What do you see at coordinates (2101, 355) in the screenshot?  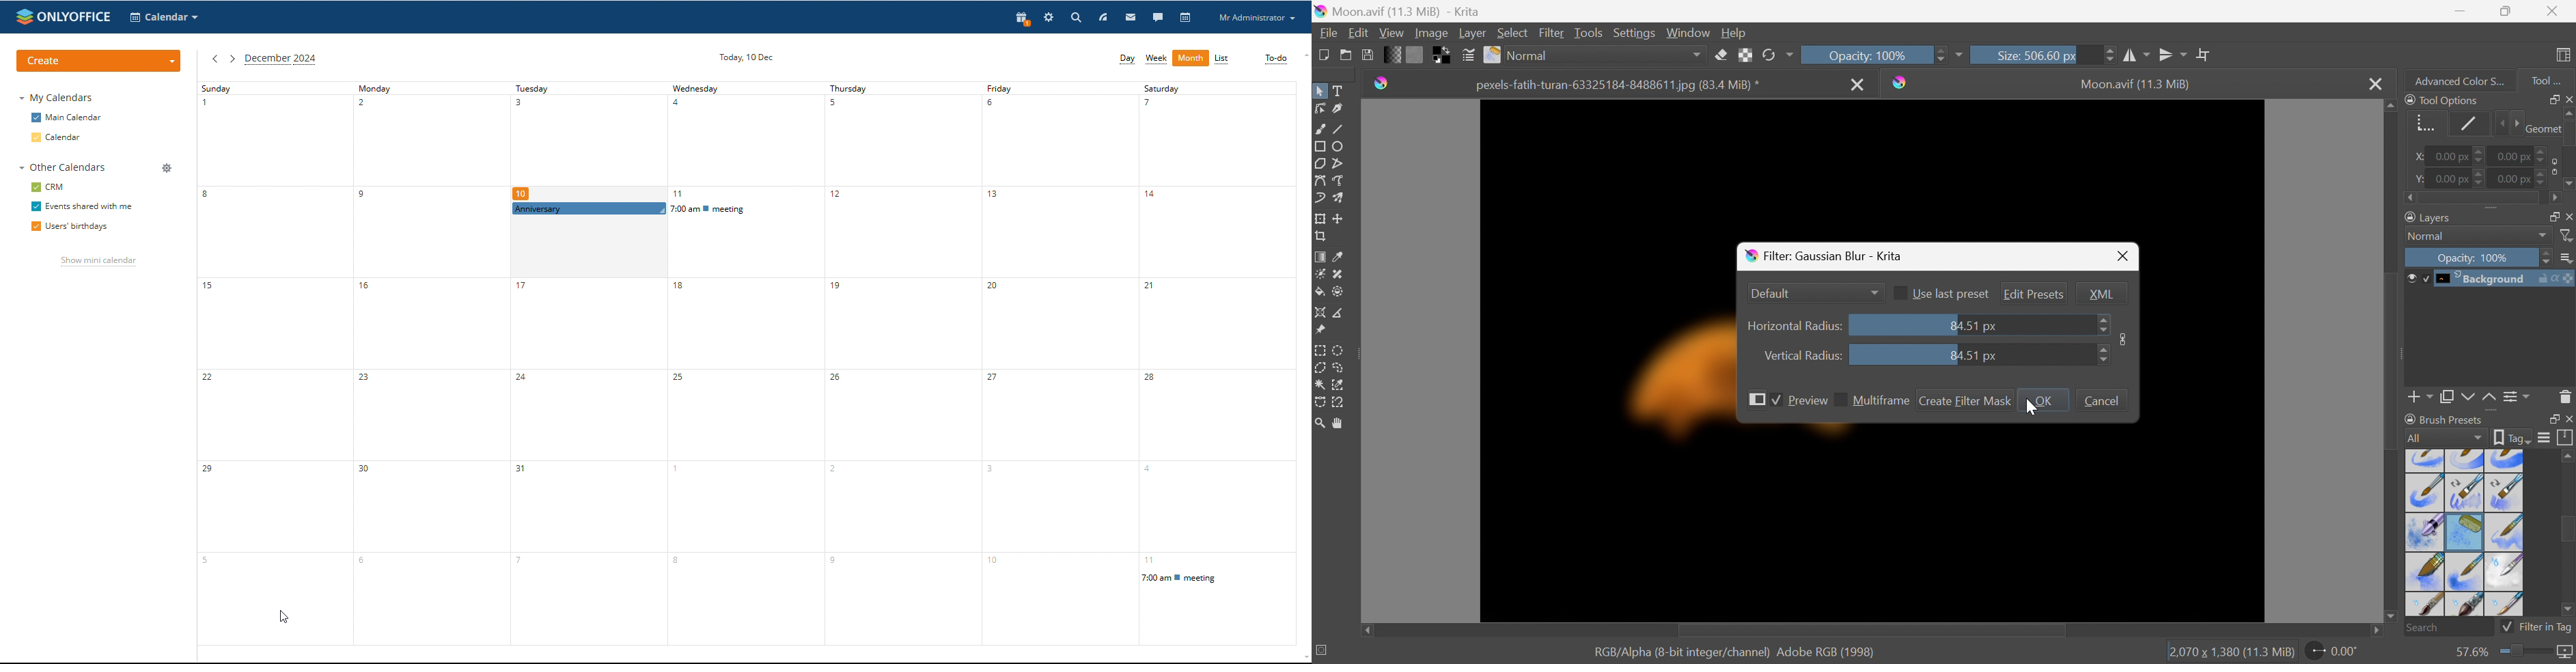 I see `Slider` at bounding box center [2101, 355].